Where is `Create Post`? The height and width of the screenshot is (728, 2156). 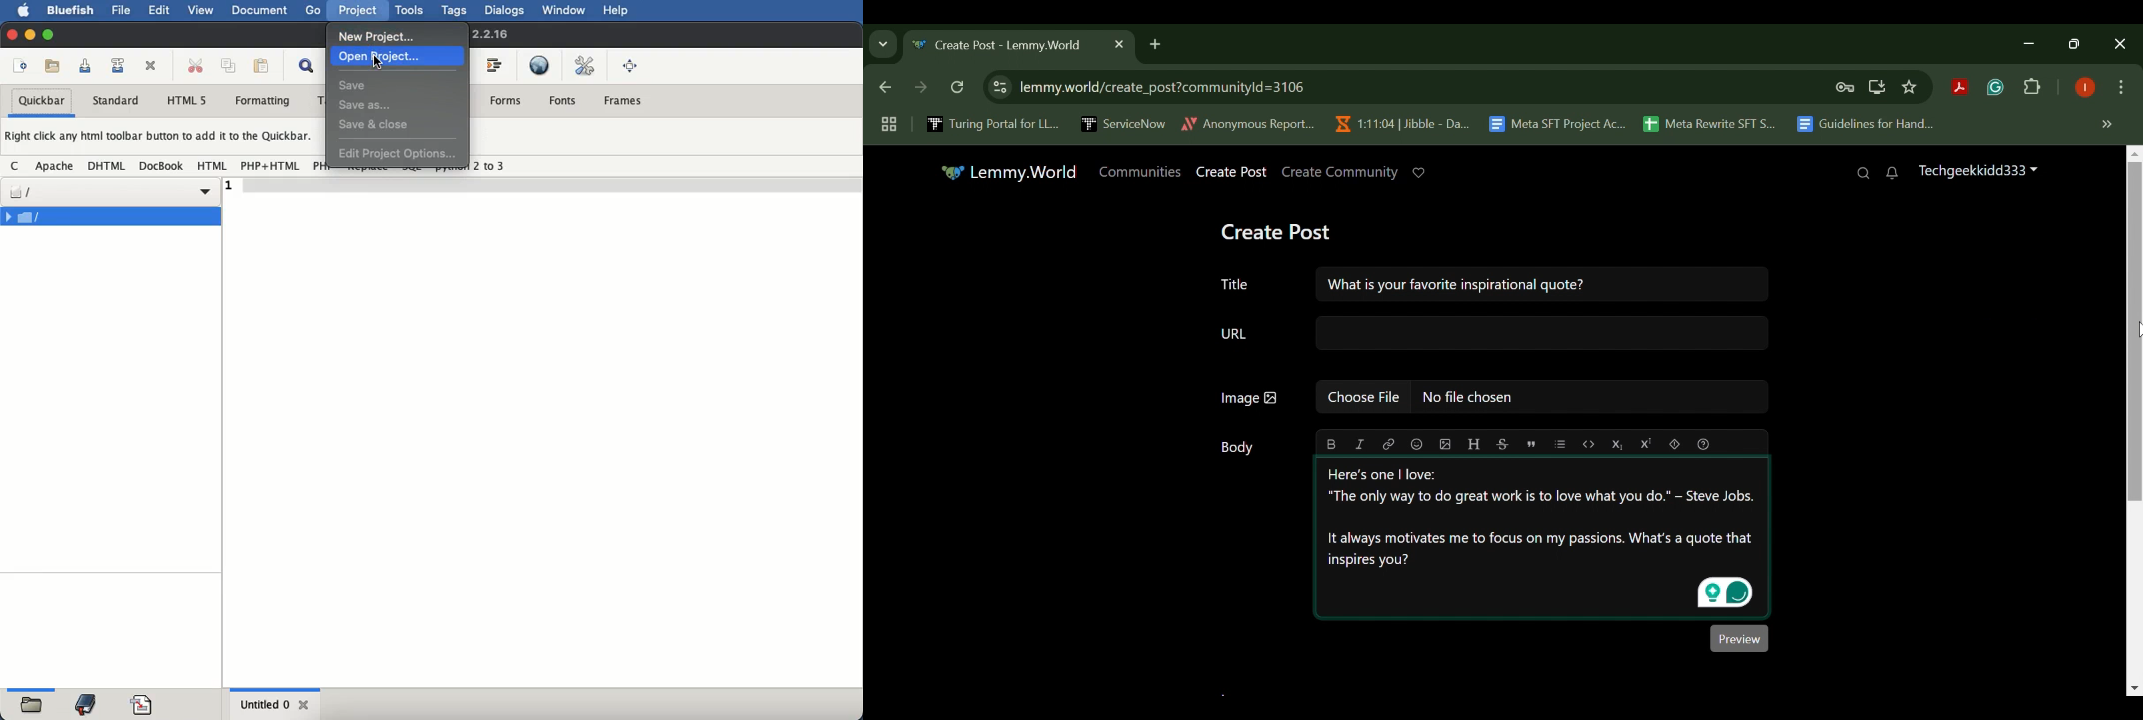
Create Post is located at coordinates (1280, 229).